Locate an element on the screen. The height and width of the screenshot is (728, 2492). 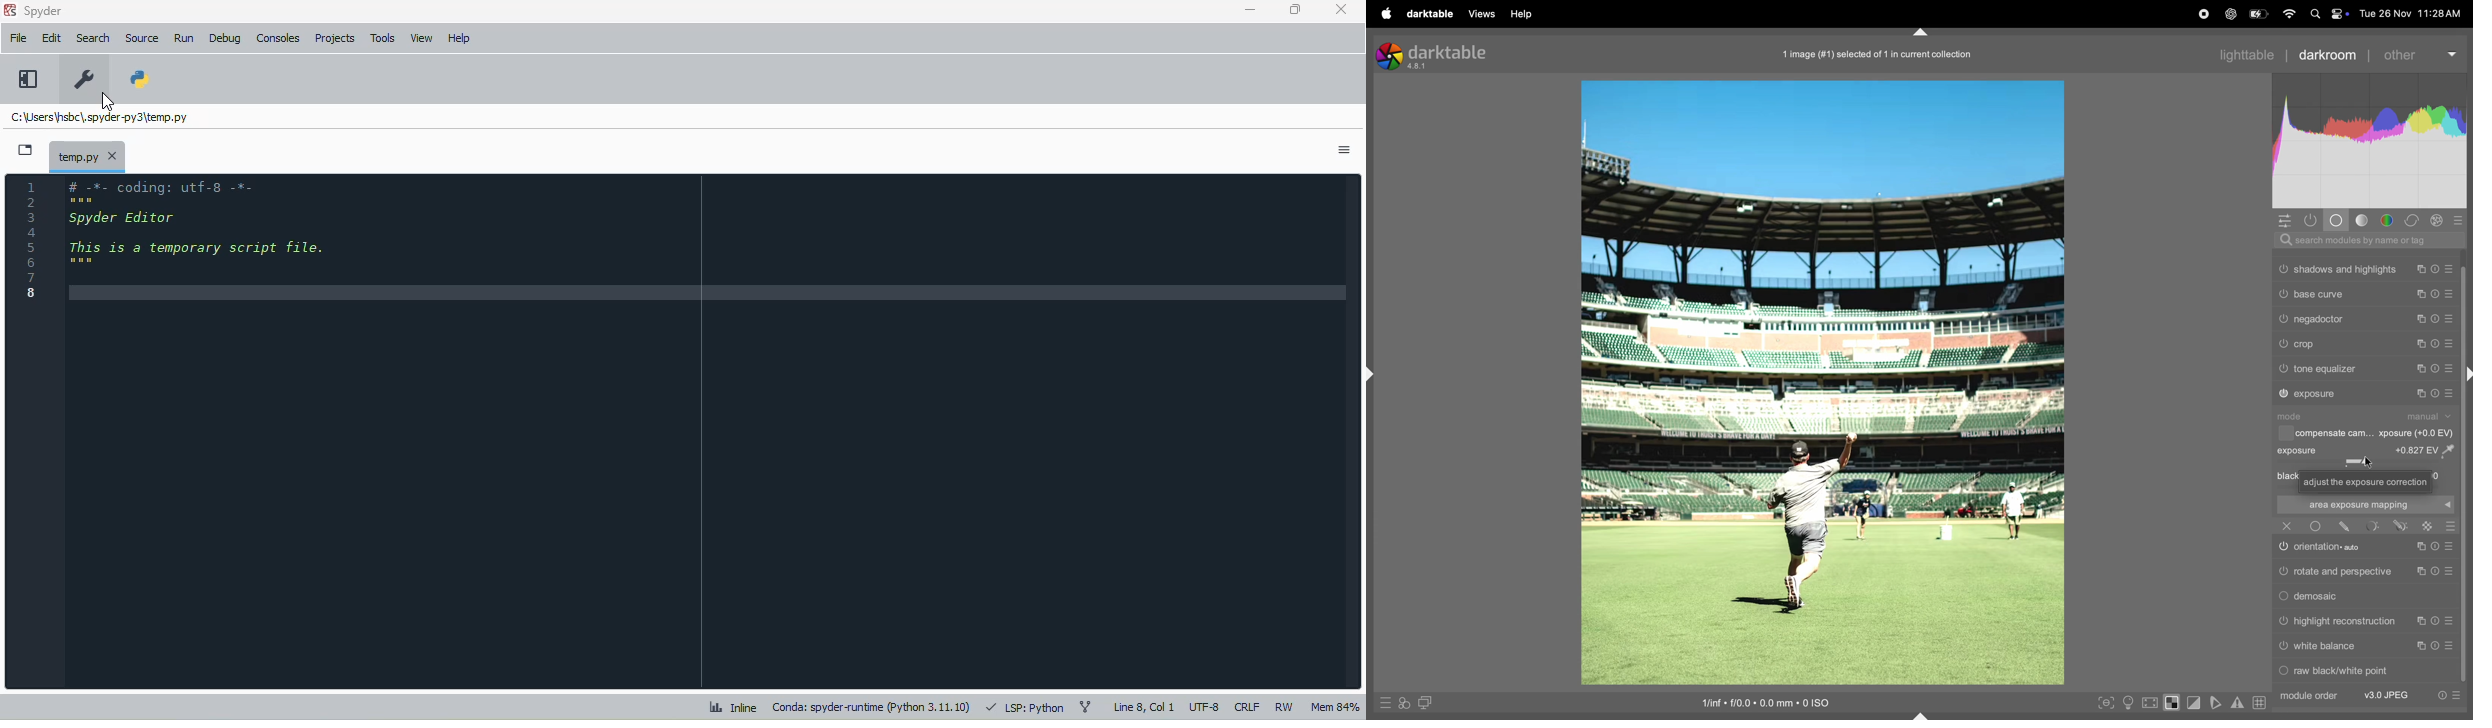
close is located at coordinates (1342, 10).